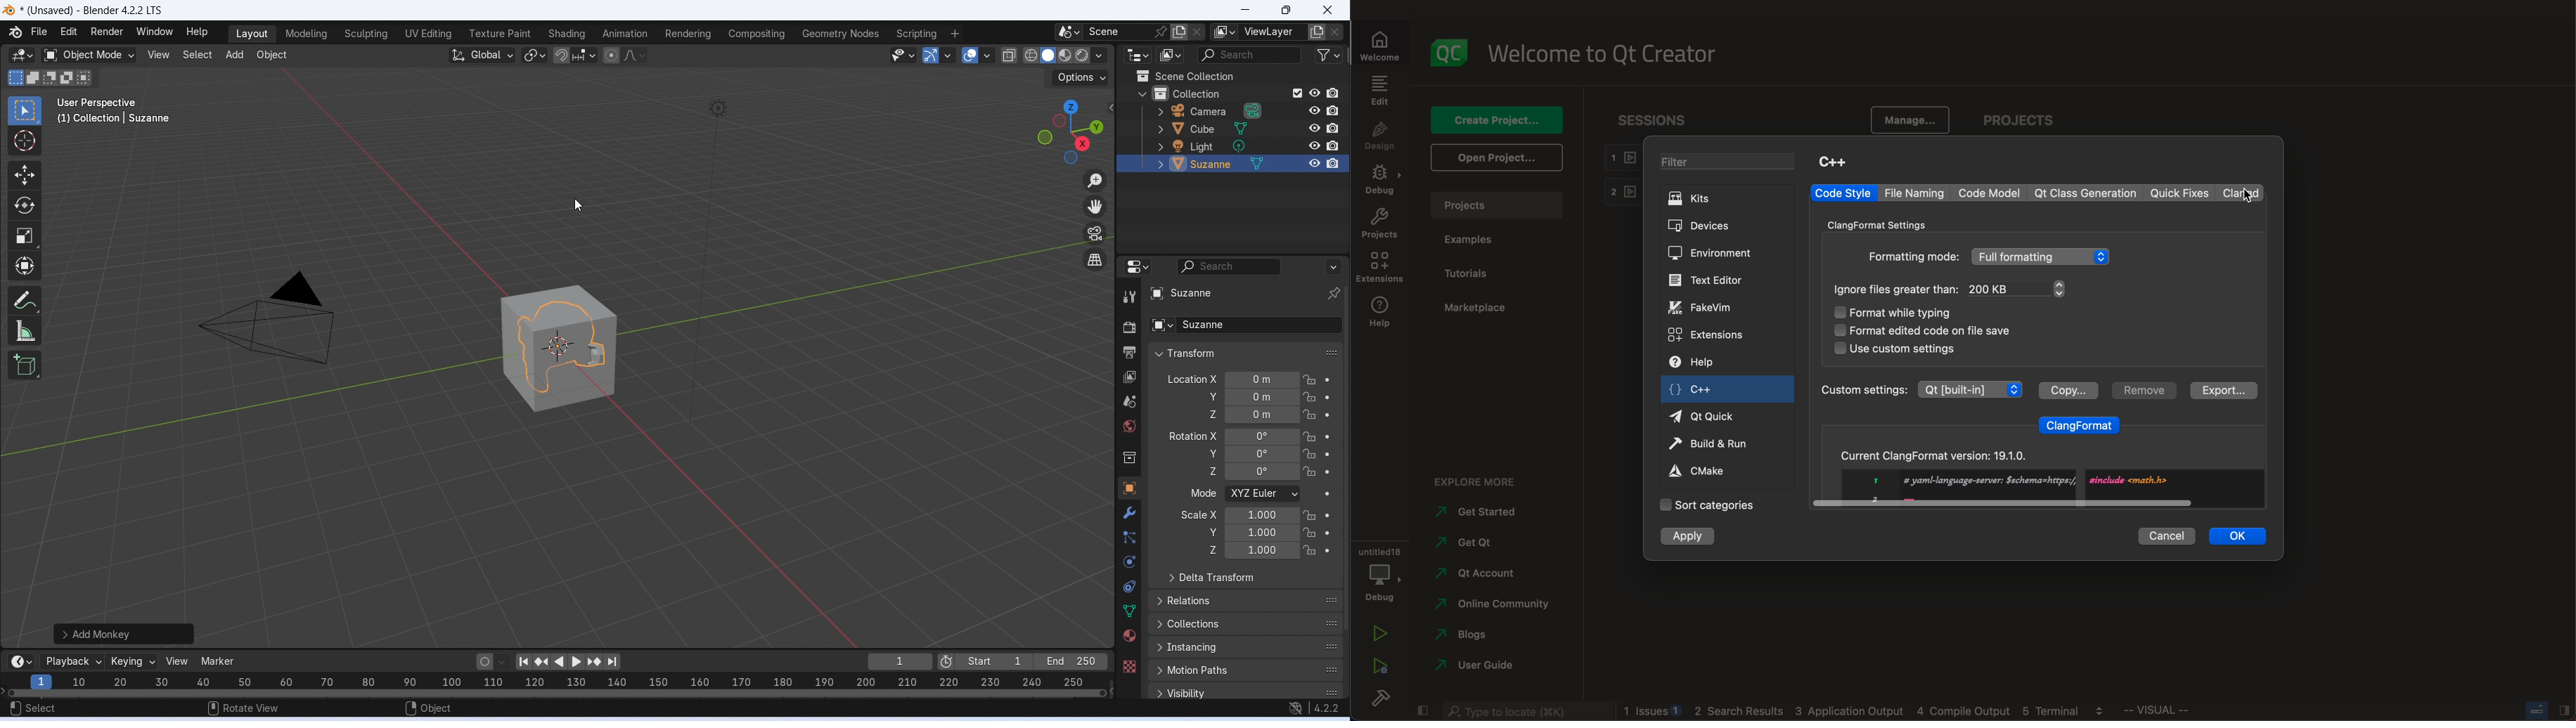 This screenshot has height=728, width=2576. I want to click on delete scene, so click(1197, 32).